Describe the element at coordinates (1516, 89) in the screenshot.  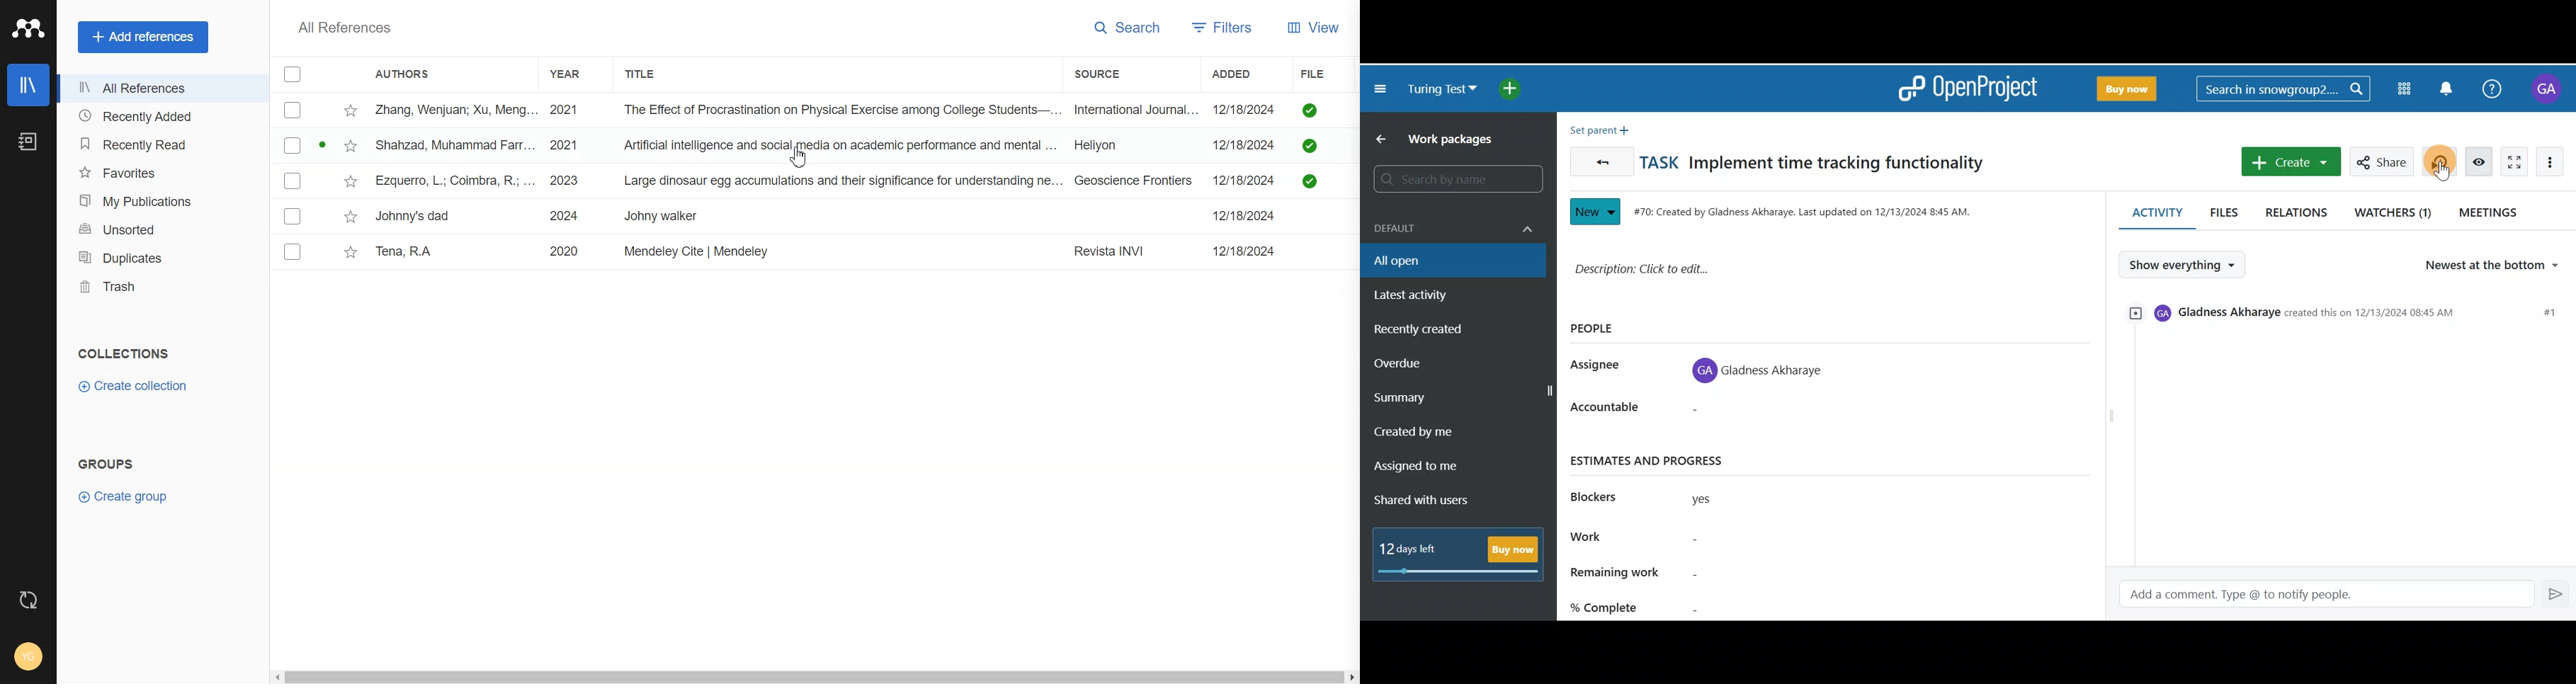
I see `Open quick add menu` at that location.